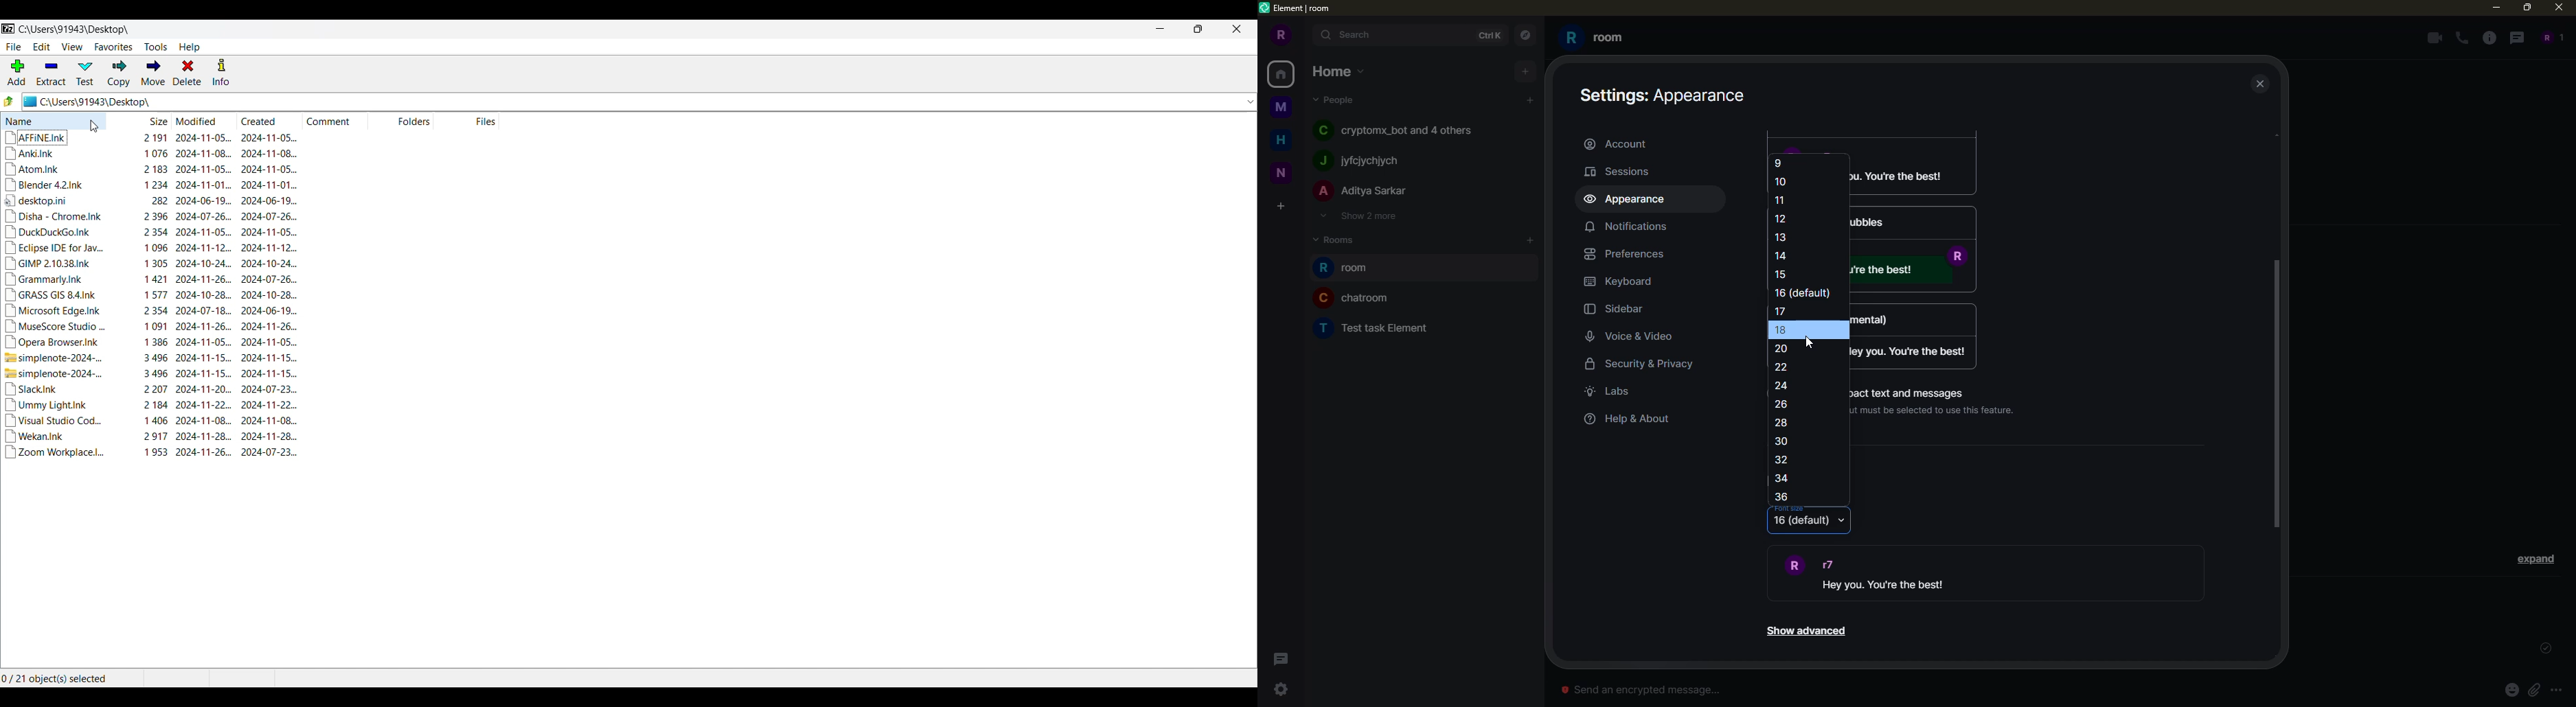  I want to click on room, so click(1378, 326).